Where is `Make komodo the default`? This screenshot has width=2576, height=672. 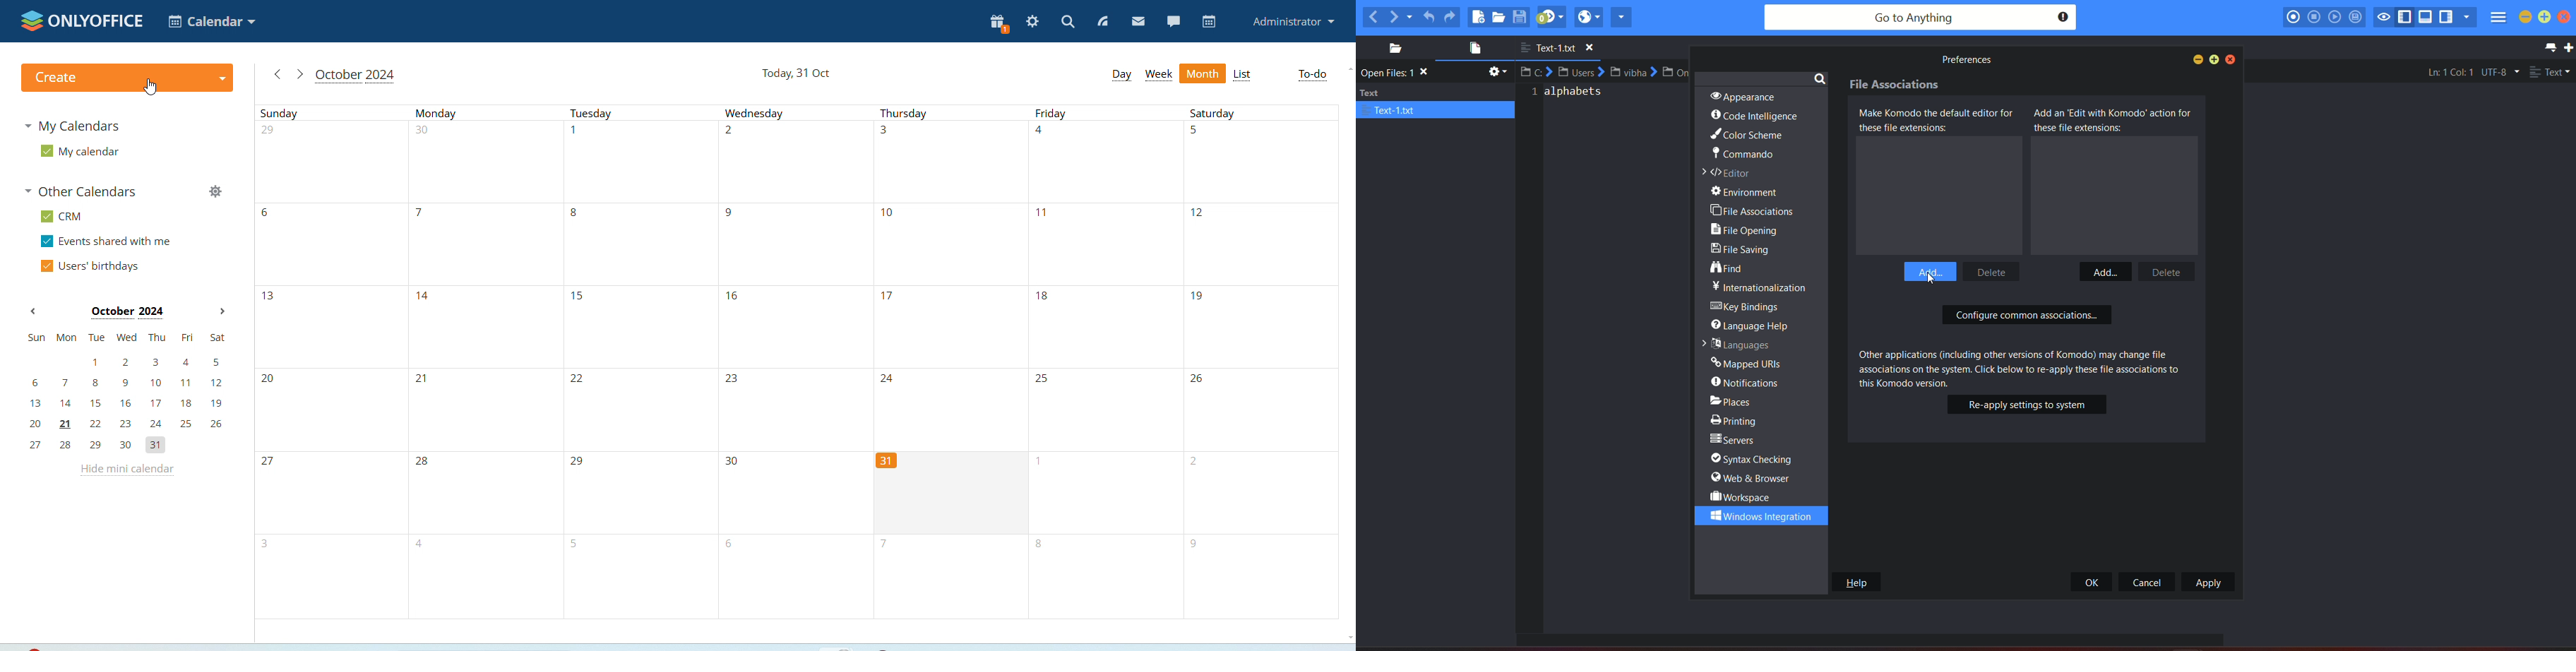 Make komodo the default is located at coordinates (1940, 121).